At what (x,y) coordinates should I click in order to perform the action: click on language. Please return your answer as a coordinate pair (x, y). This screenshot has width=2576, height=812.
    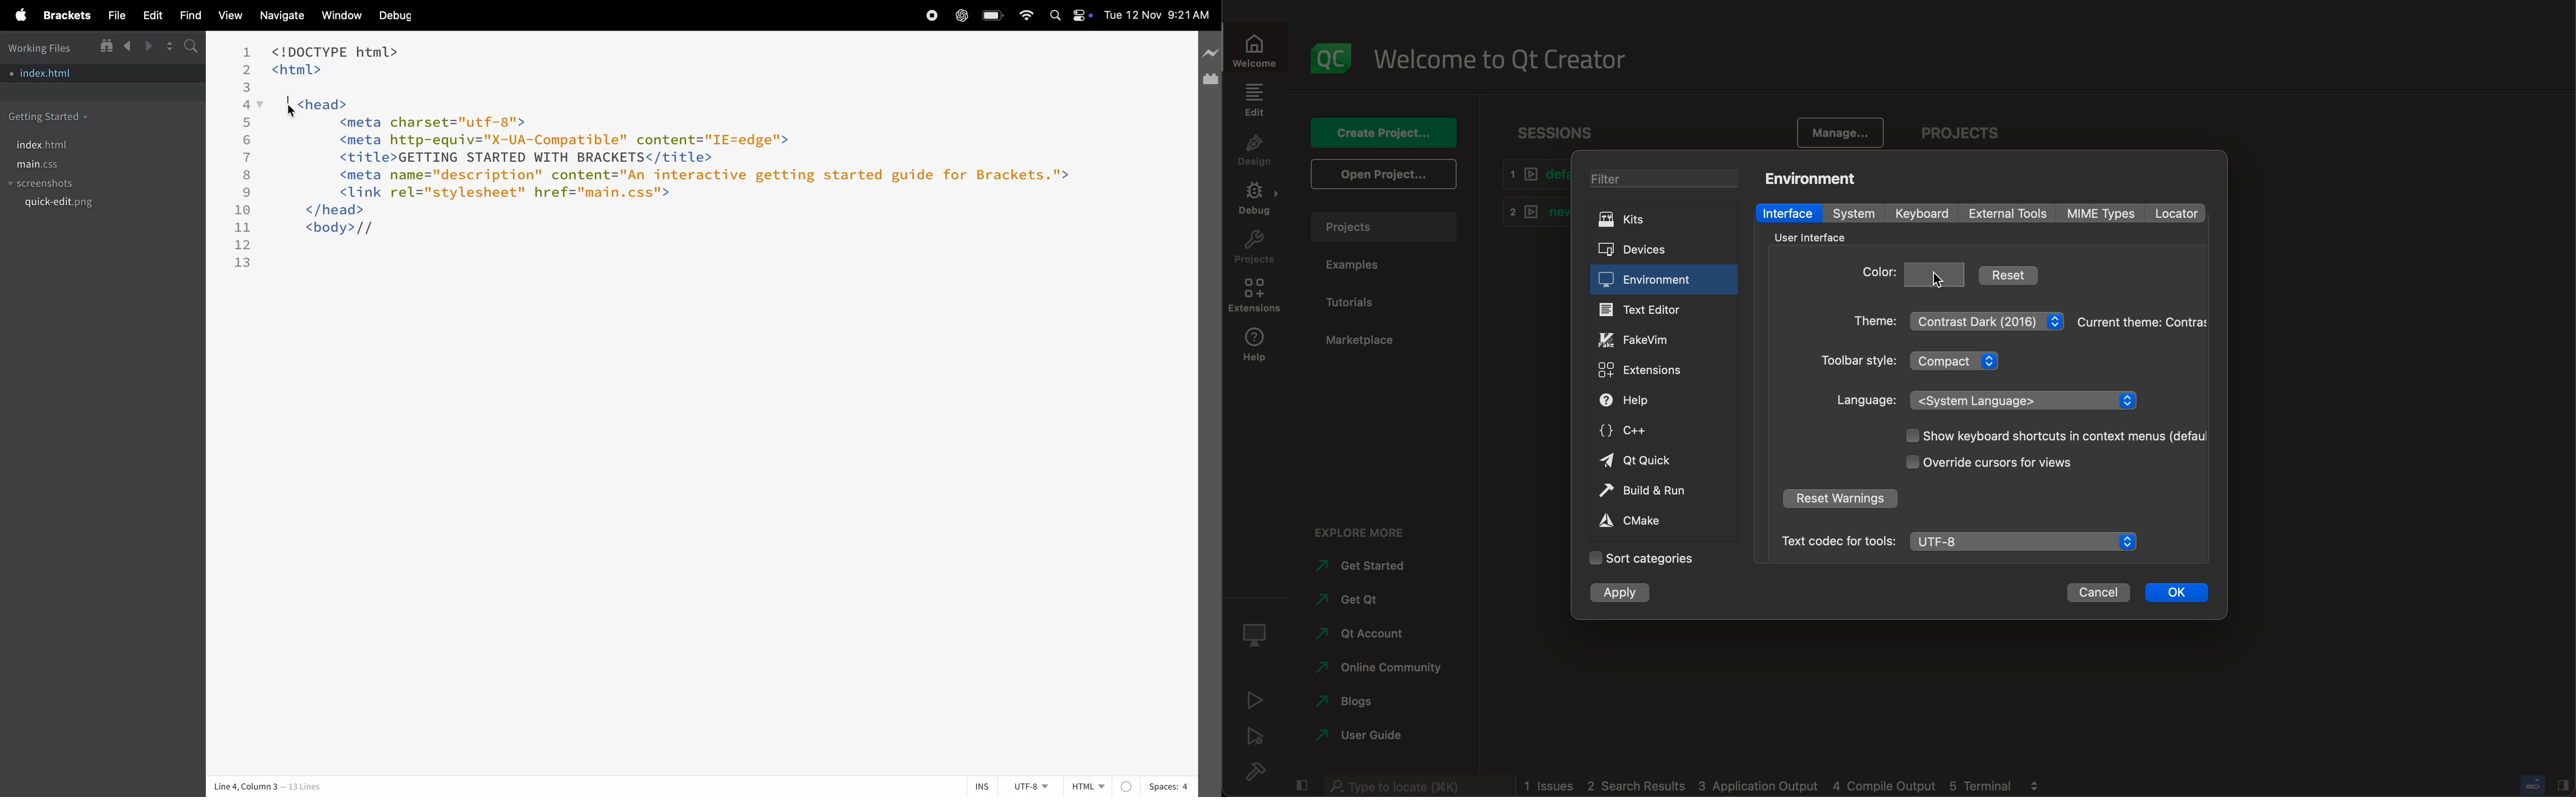
    Looking at the image, I should click on (1867, 400).